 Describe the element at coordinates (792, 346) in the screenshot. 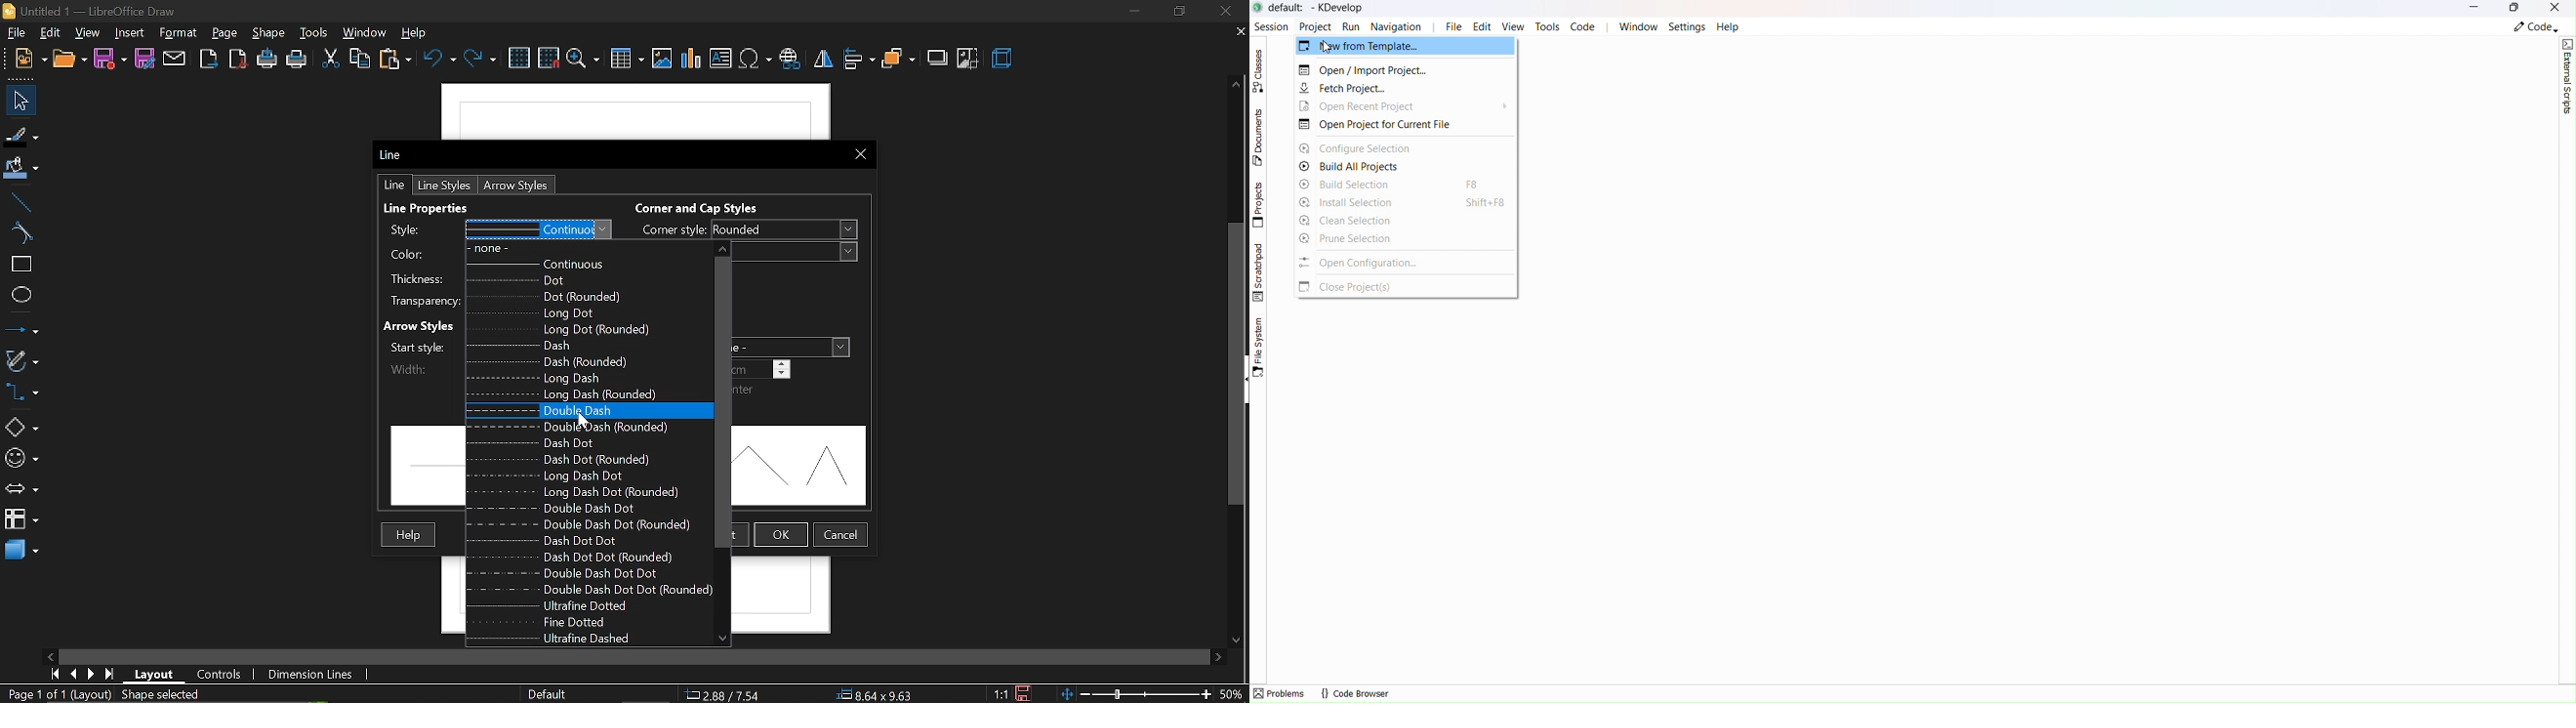

I see `end style` at that location.